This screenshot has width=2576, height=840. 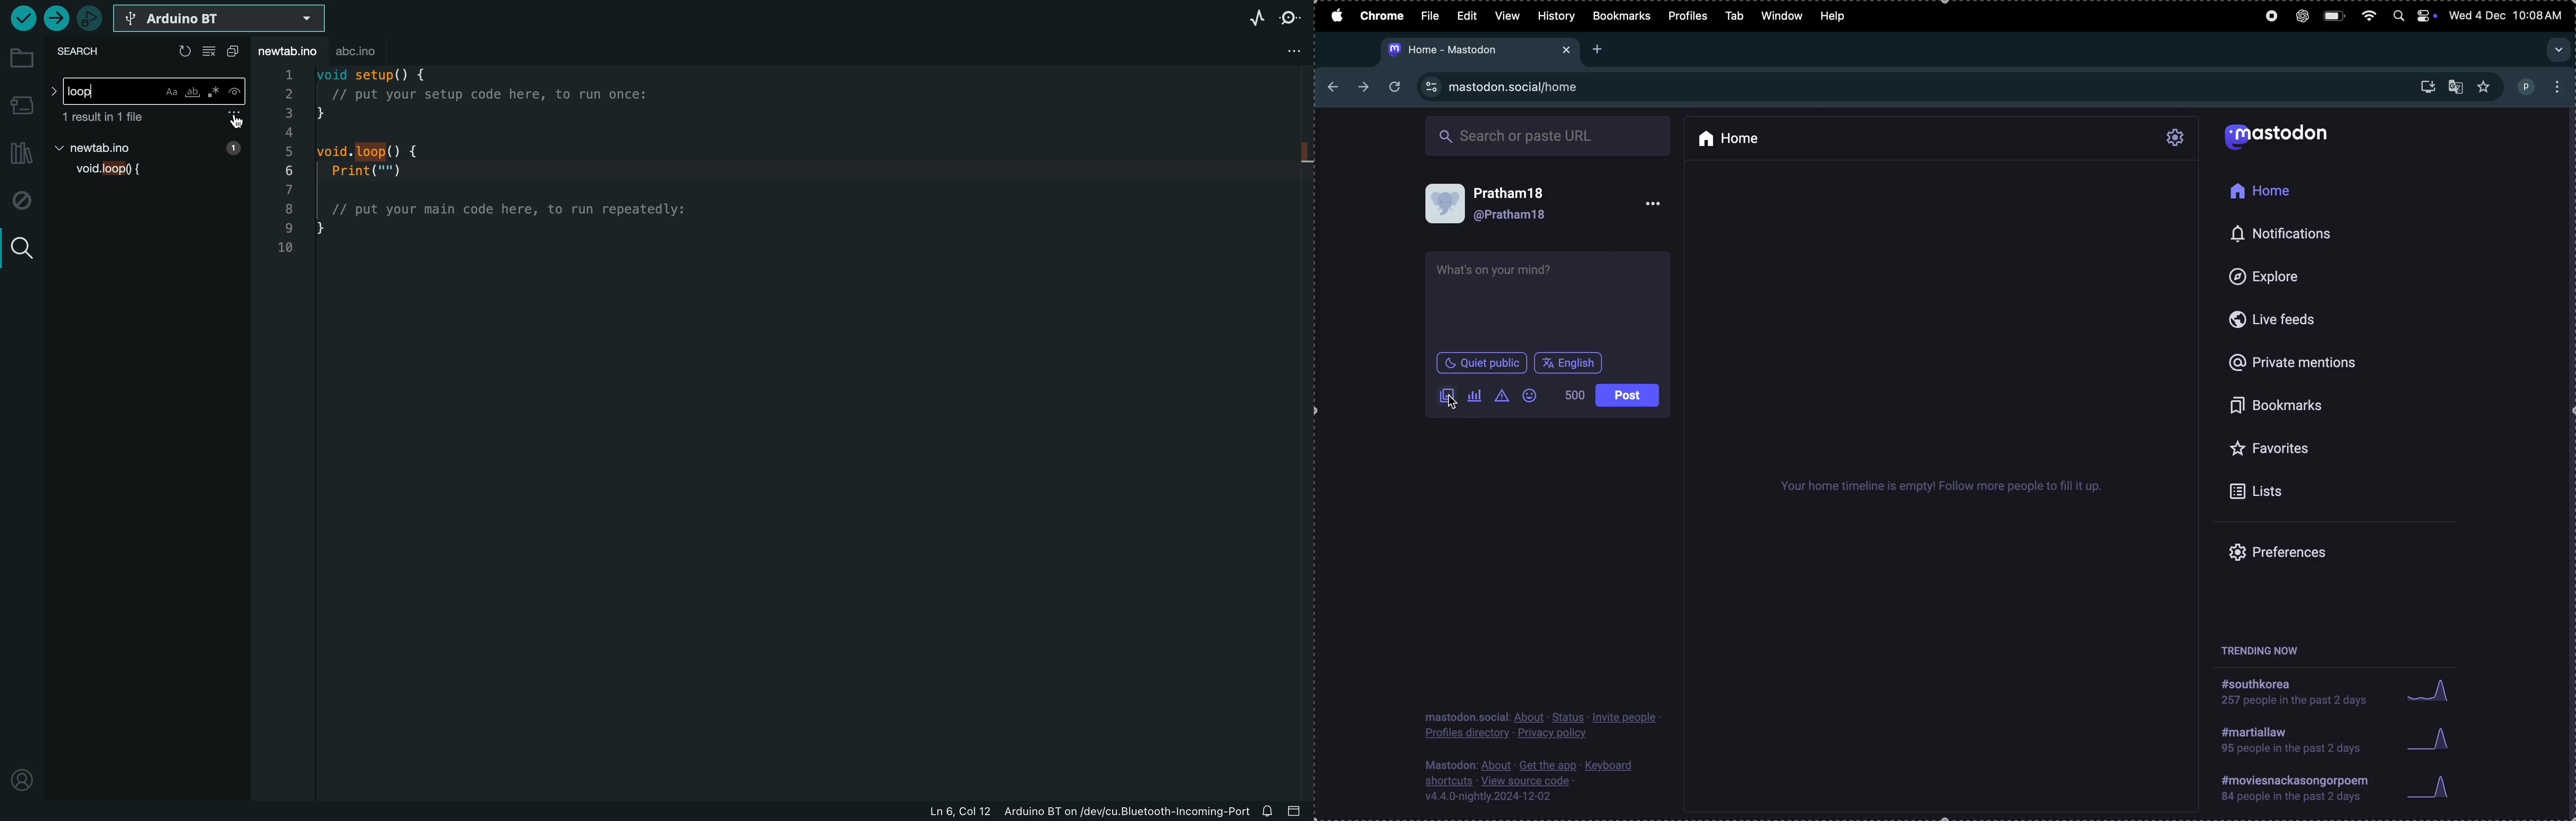 I want to click on cursor, so click(x=1453, y=405).